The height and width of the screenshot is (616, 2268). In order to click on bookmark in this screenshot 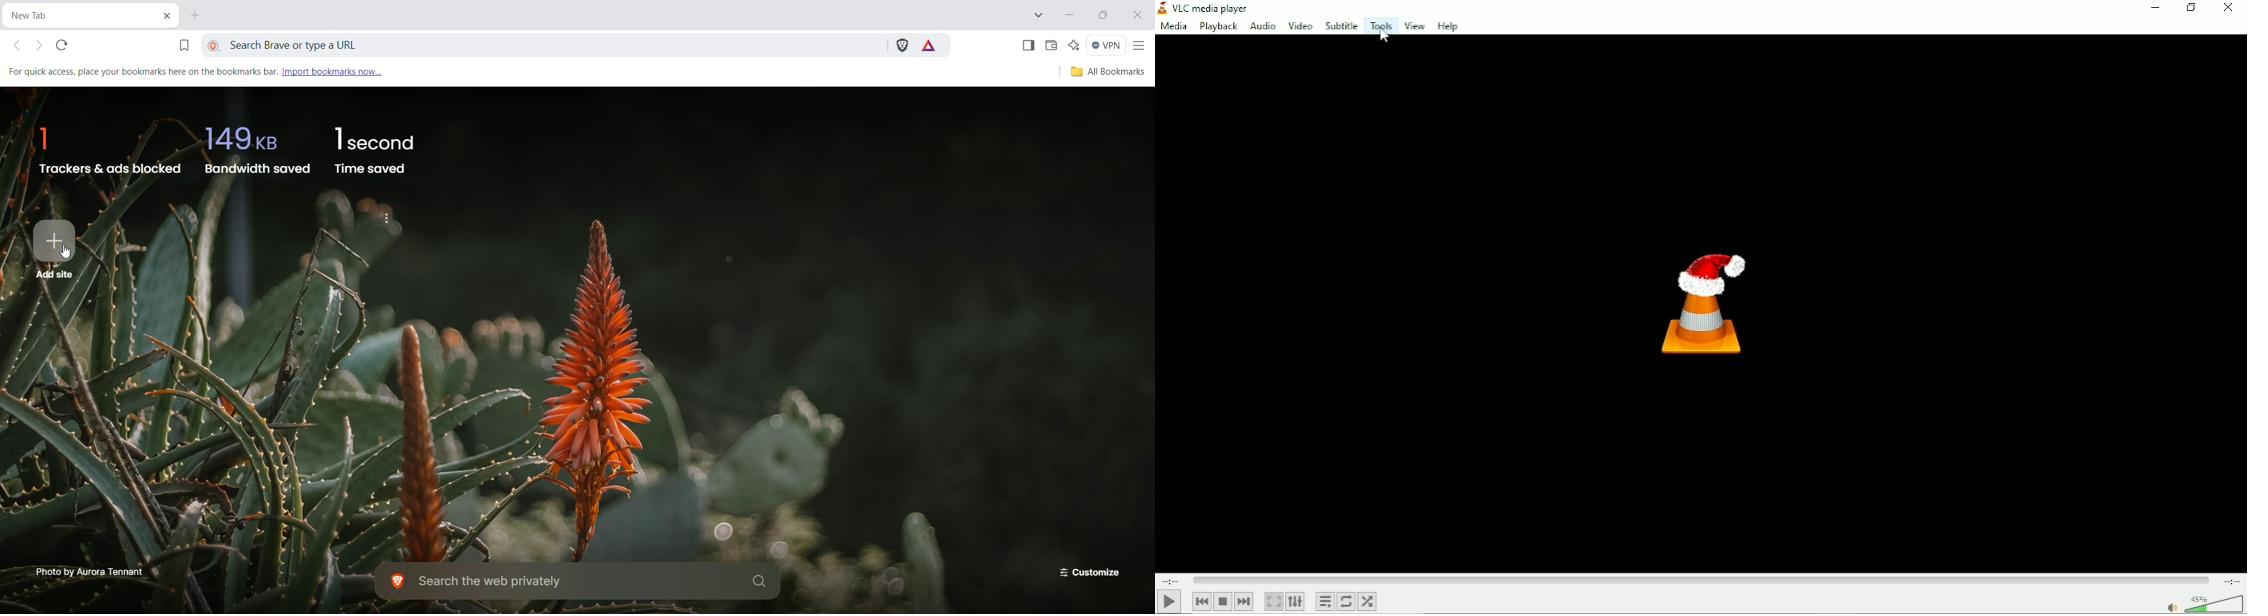, I will do `click(184, 43)`.